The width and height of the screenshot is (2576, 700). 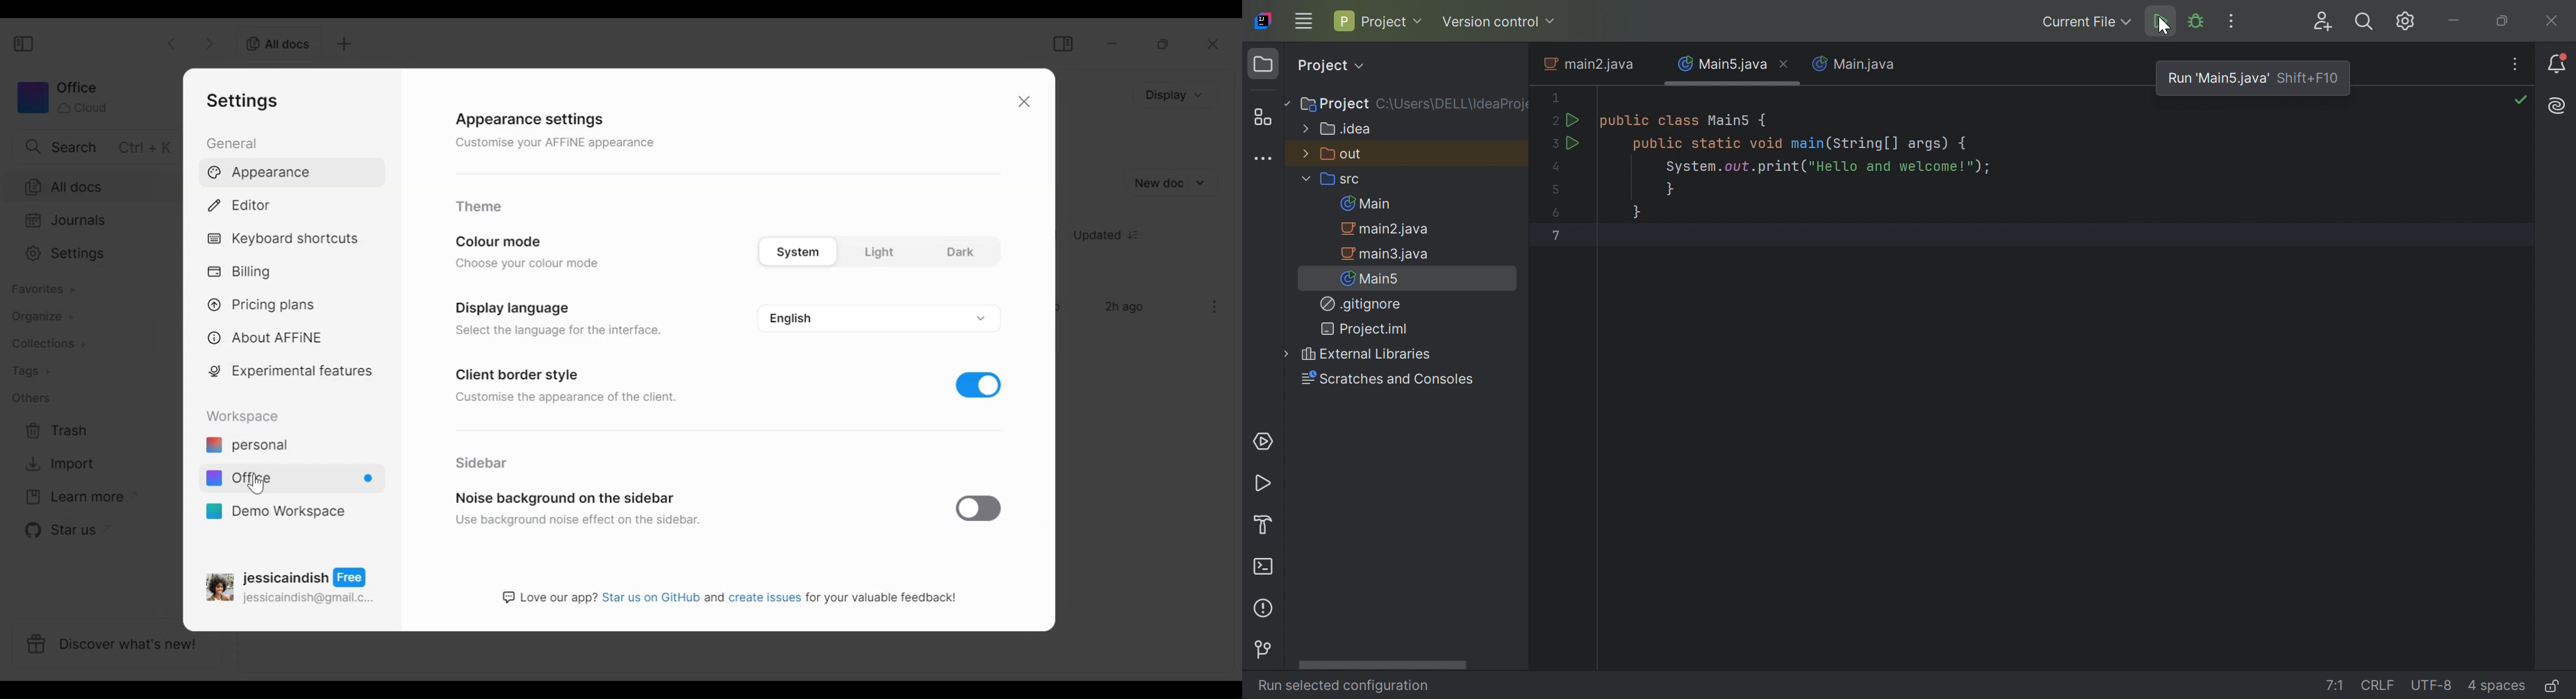 What do you see at coordinates (30, 397) in the screenshot?
I see `Others` at bounding box center [30, 397].